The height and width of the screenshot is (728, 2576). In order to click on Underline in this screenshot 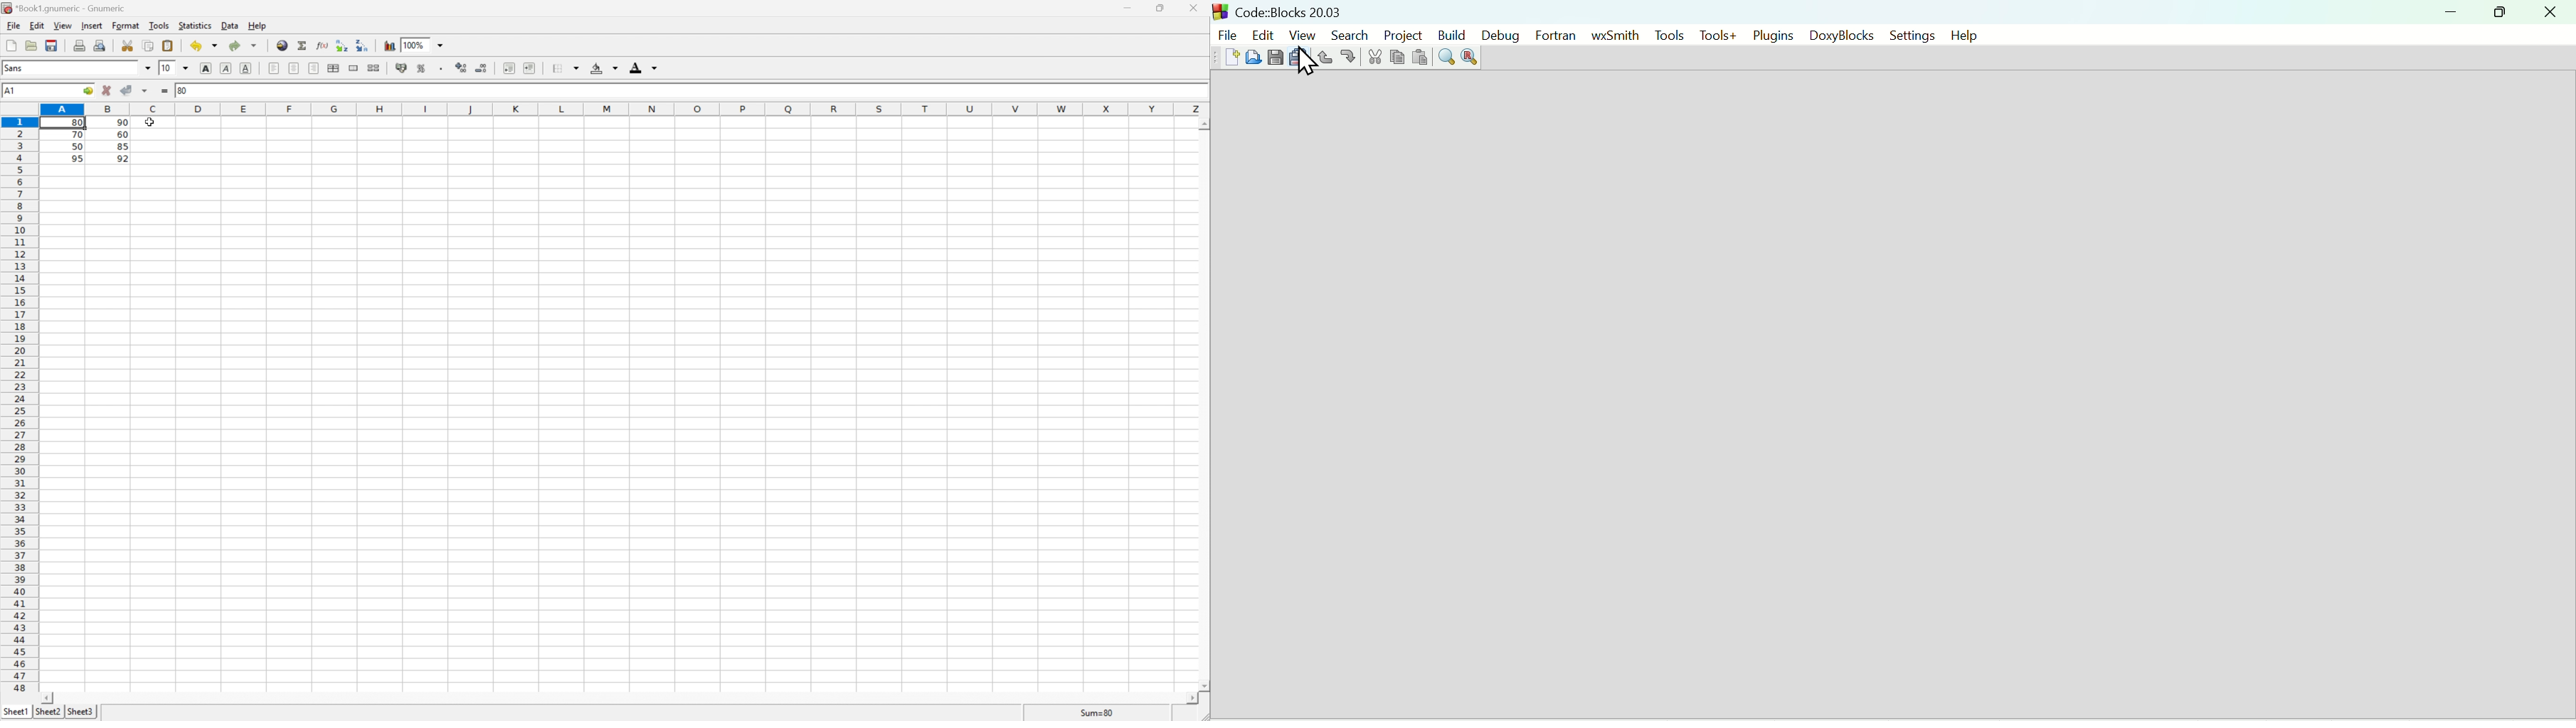, I will do `click(247, 68)`.